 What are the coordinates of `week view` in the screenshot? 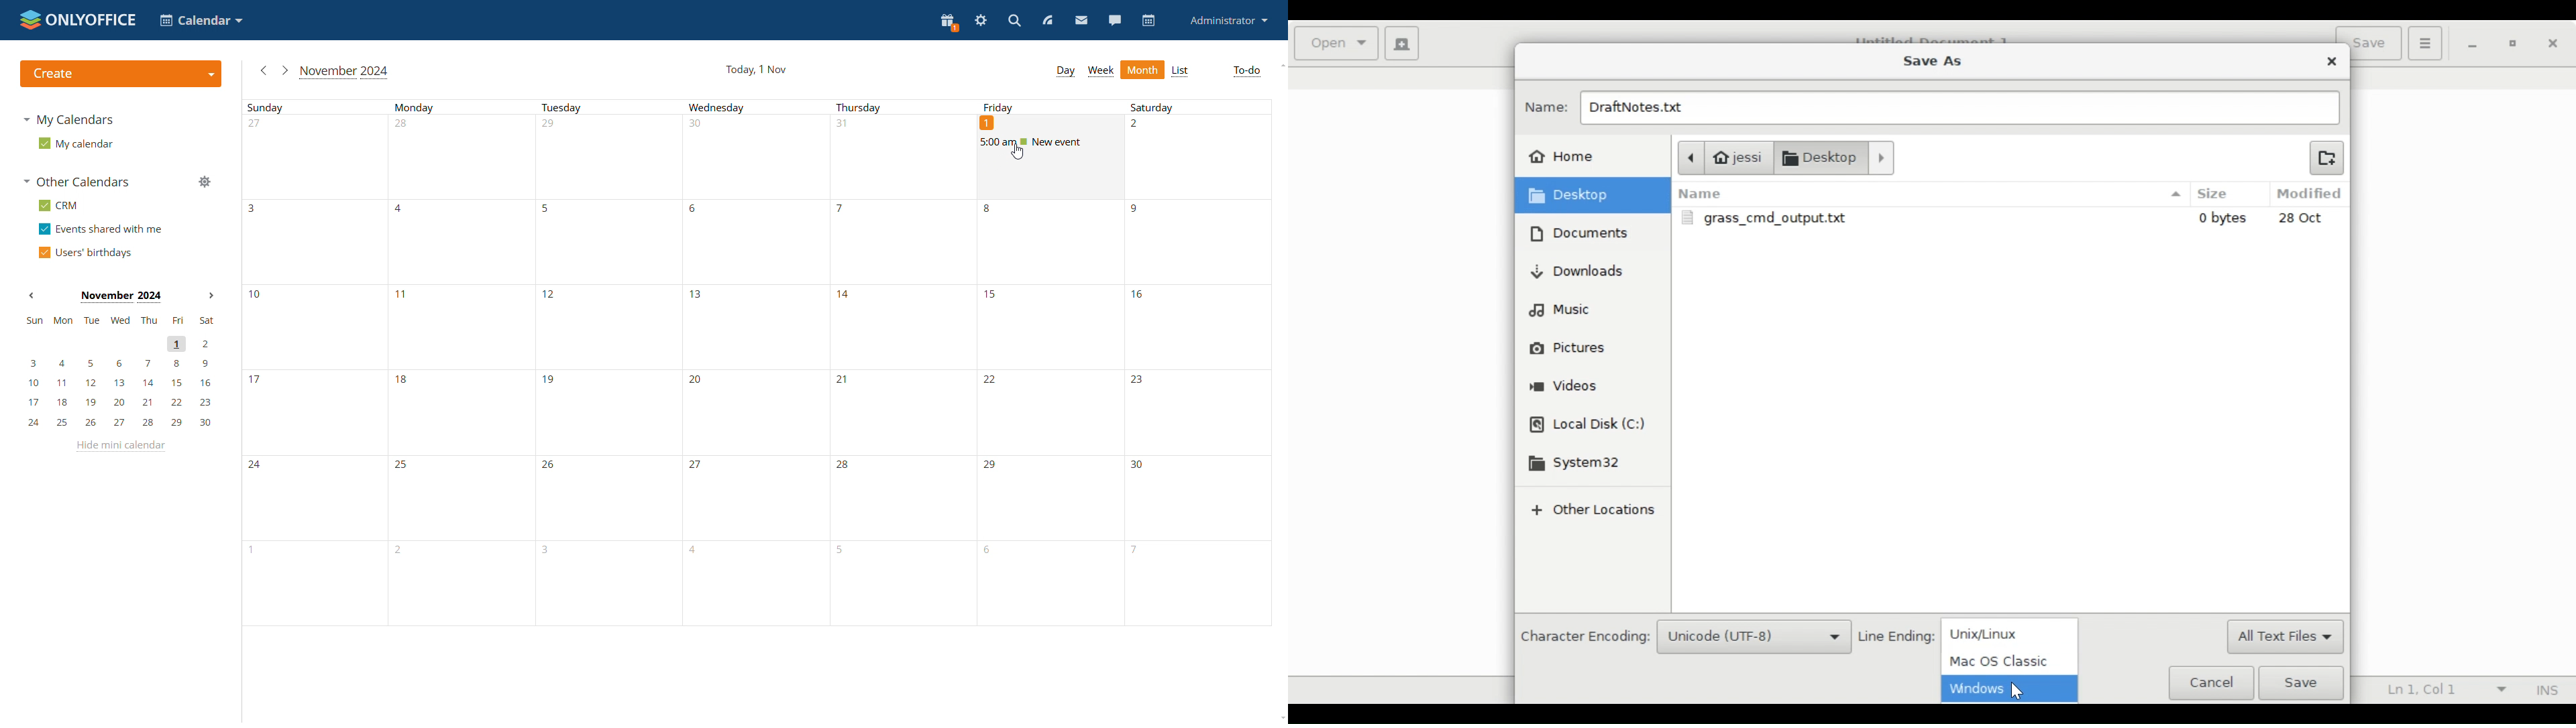 It's located at (1101, 71).